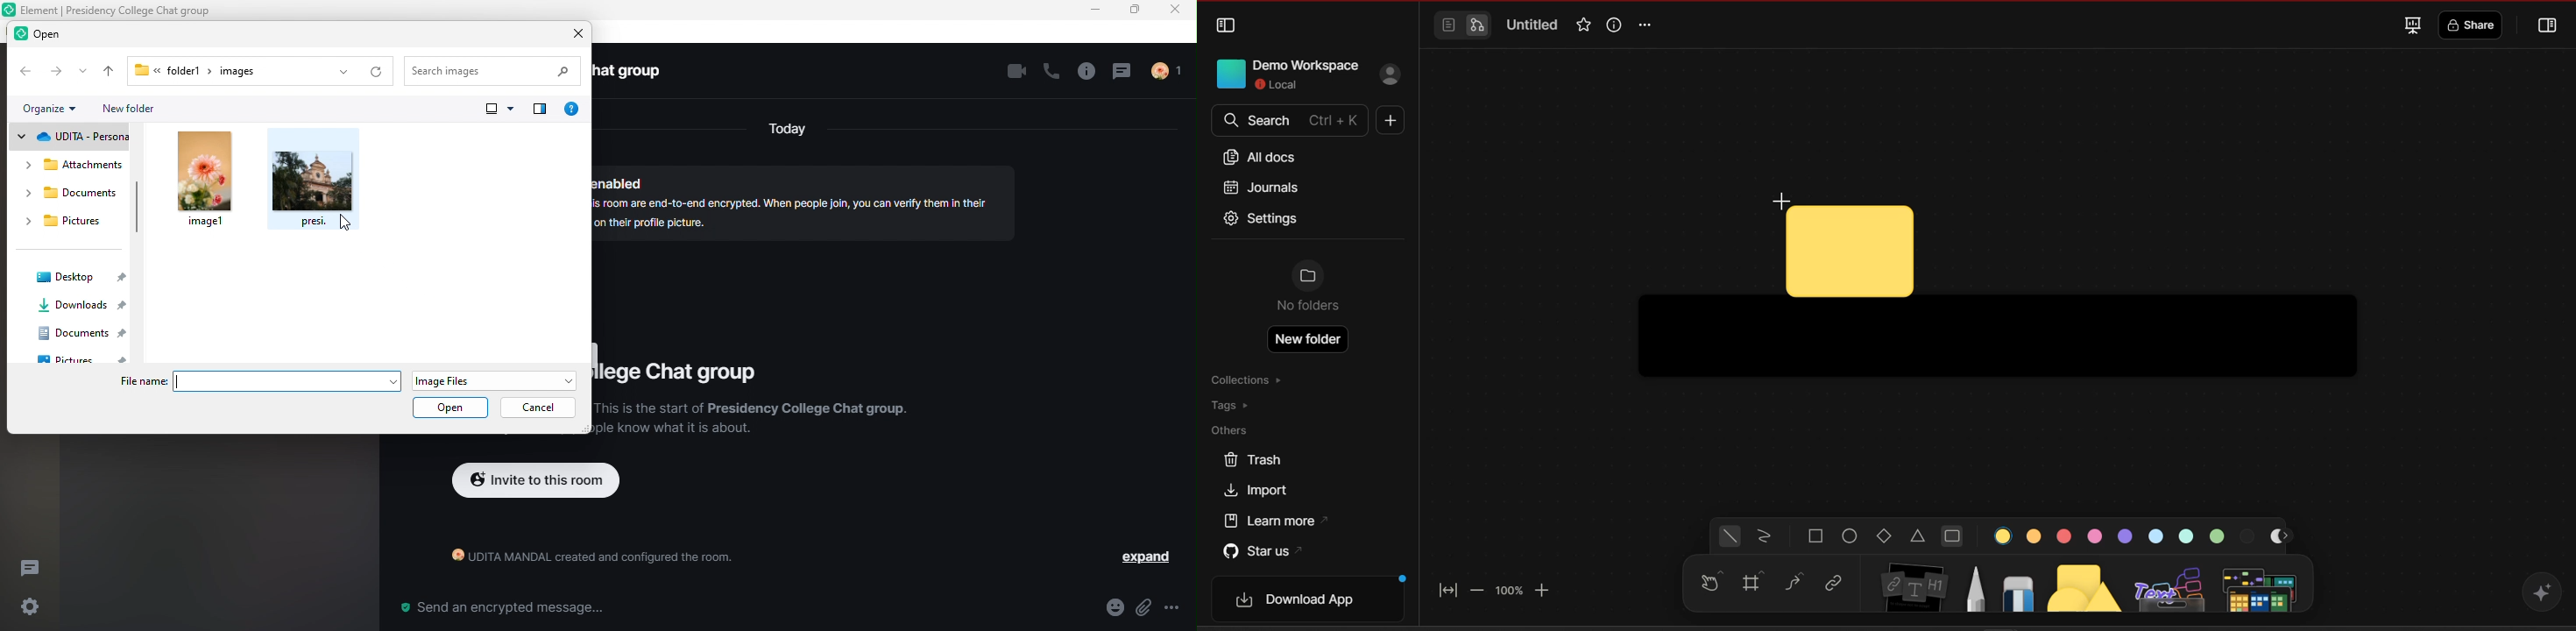 The height and width of the screenshot is (644, 2576). What do you see at coordinates (245, 71) in the screenshot?
I see `images` at bounding box center [245, 71].